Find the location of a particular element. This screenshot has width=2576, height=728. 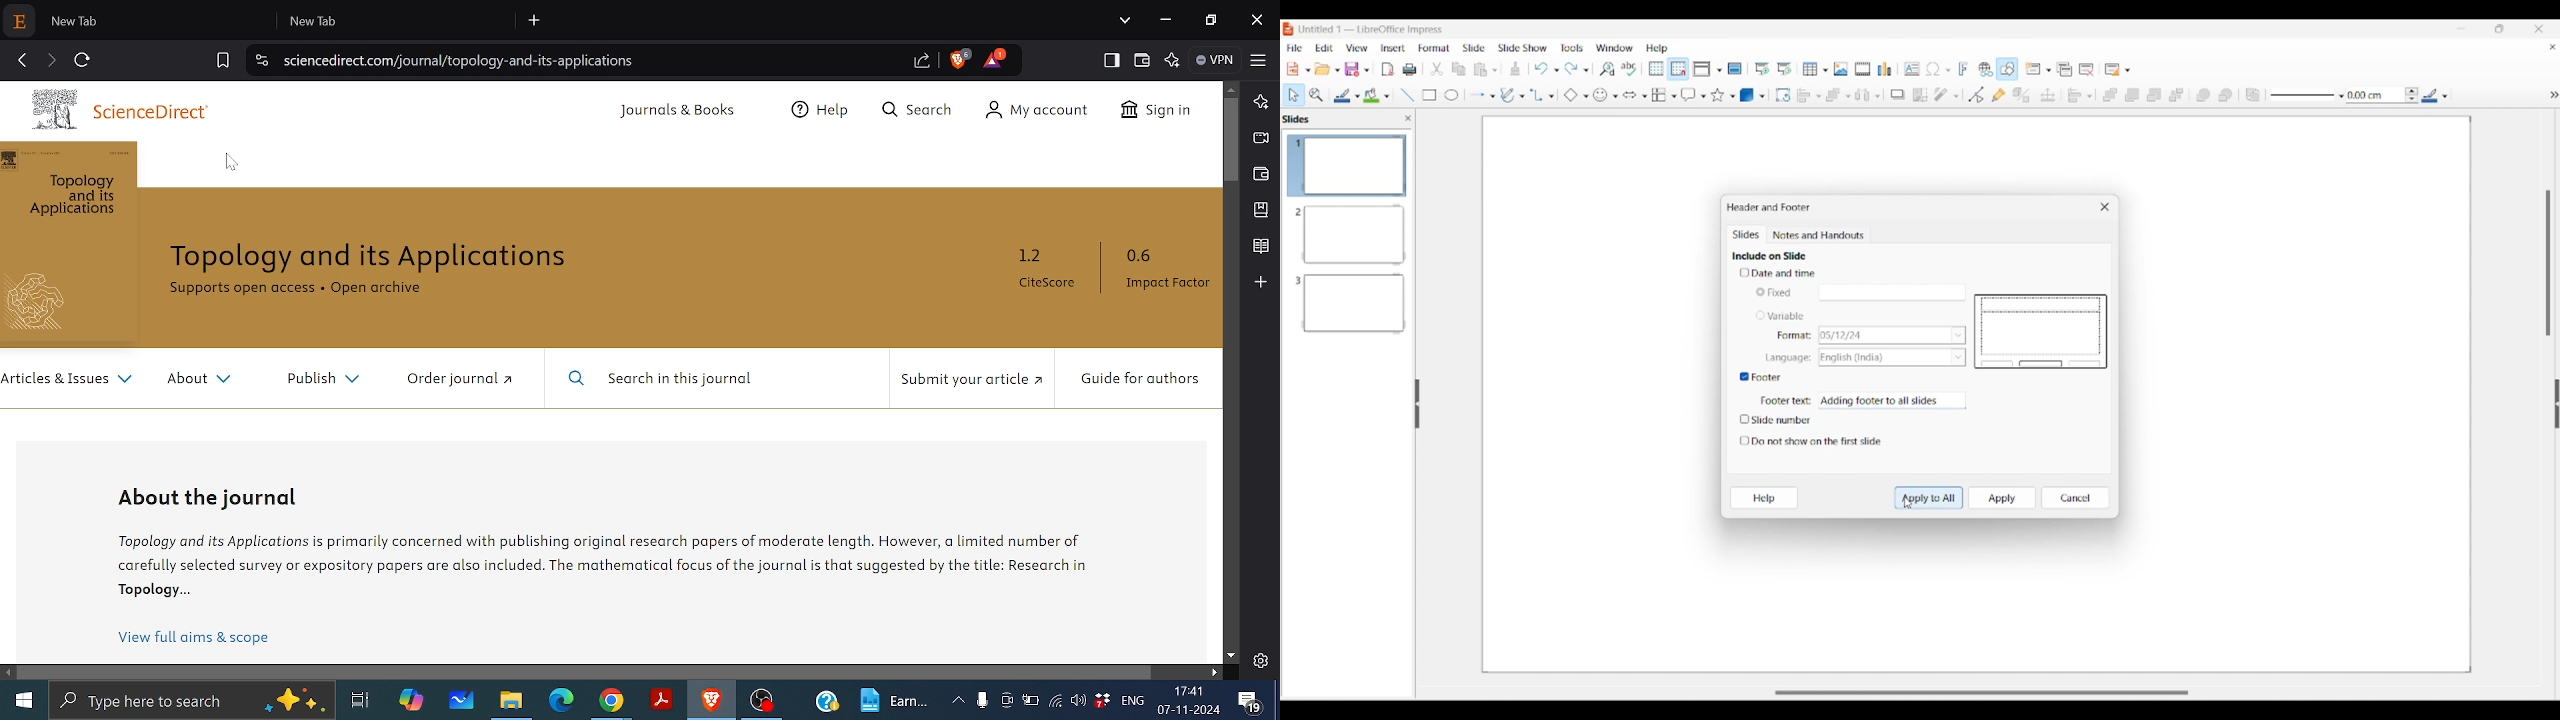

Find and replace is located at coordinates (1607, 69).